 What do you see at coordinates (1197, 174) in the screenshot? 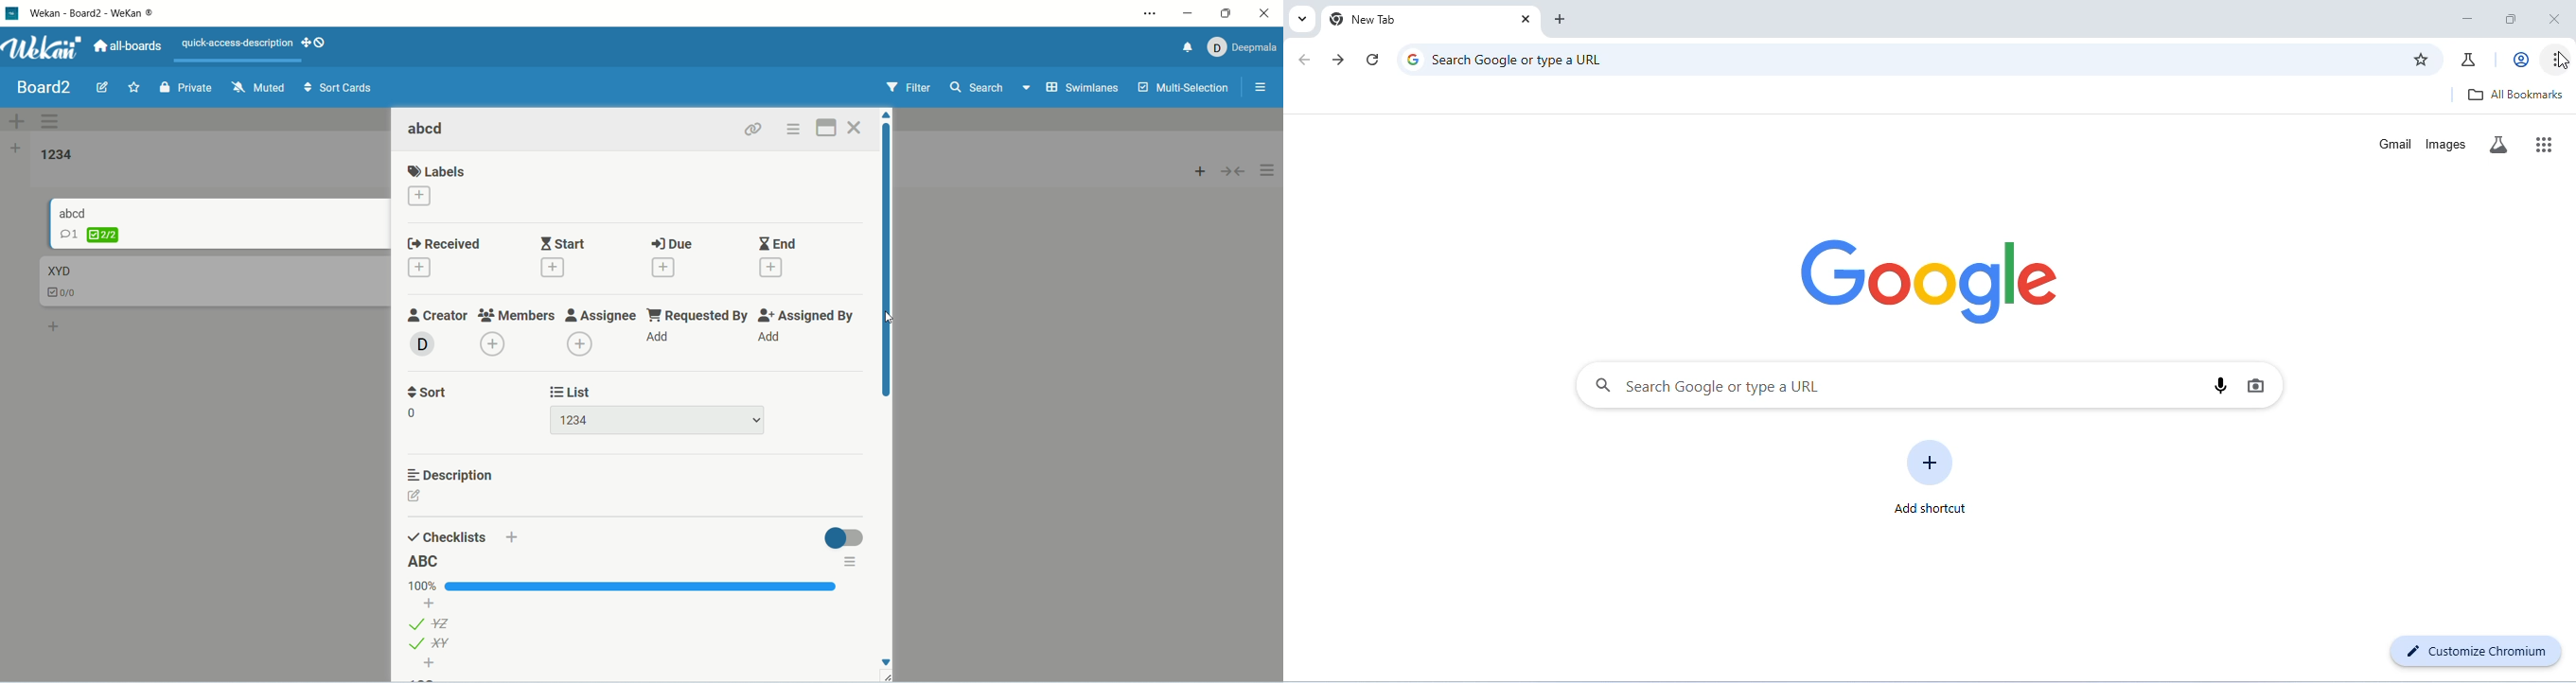
I see `add` at bounding box center [1197, 174].